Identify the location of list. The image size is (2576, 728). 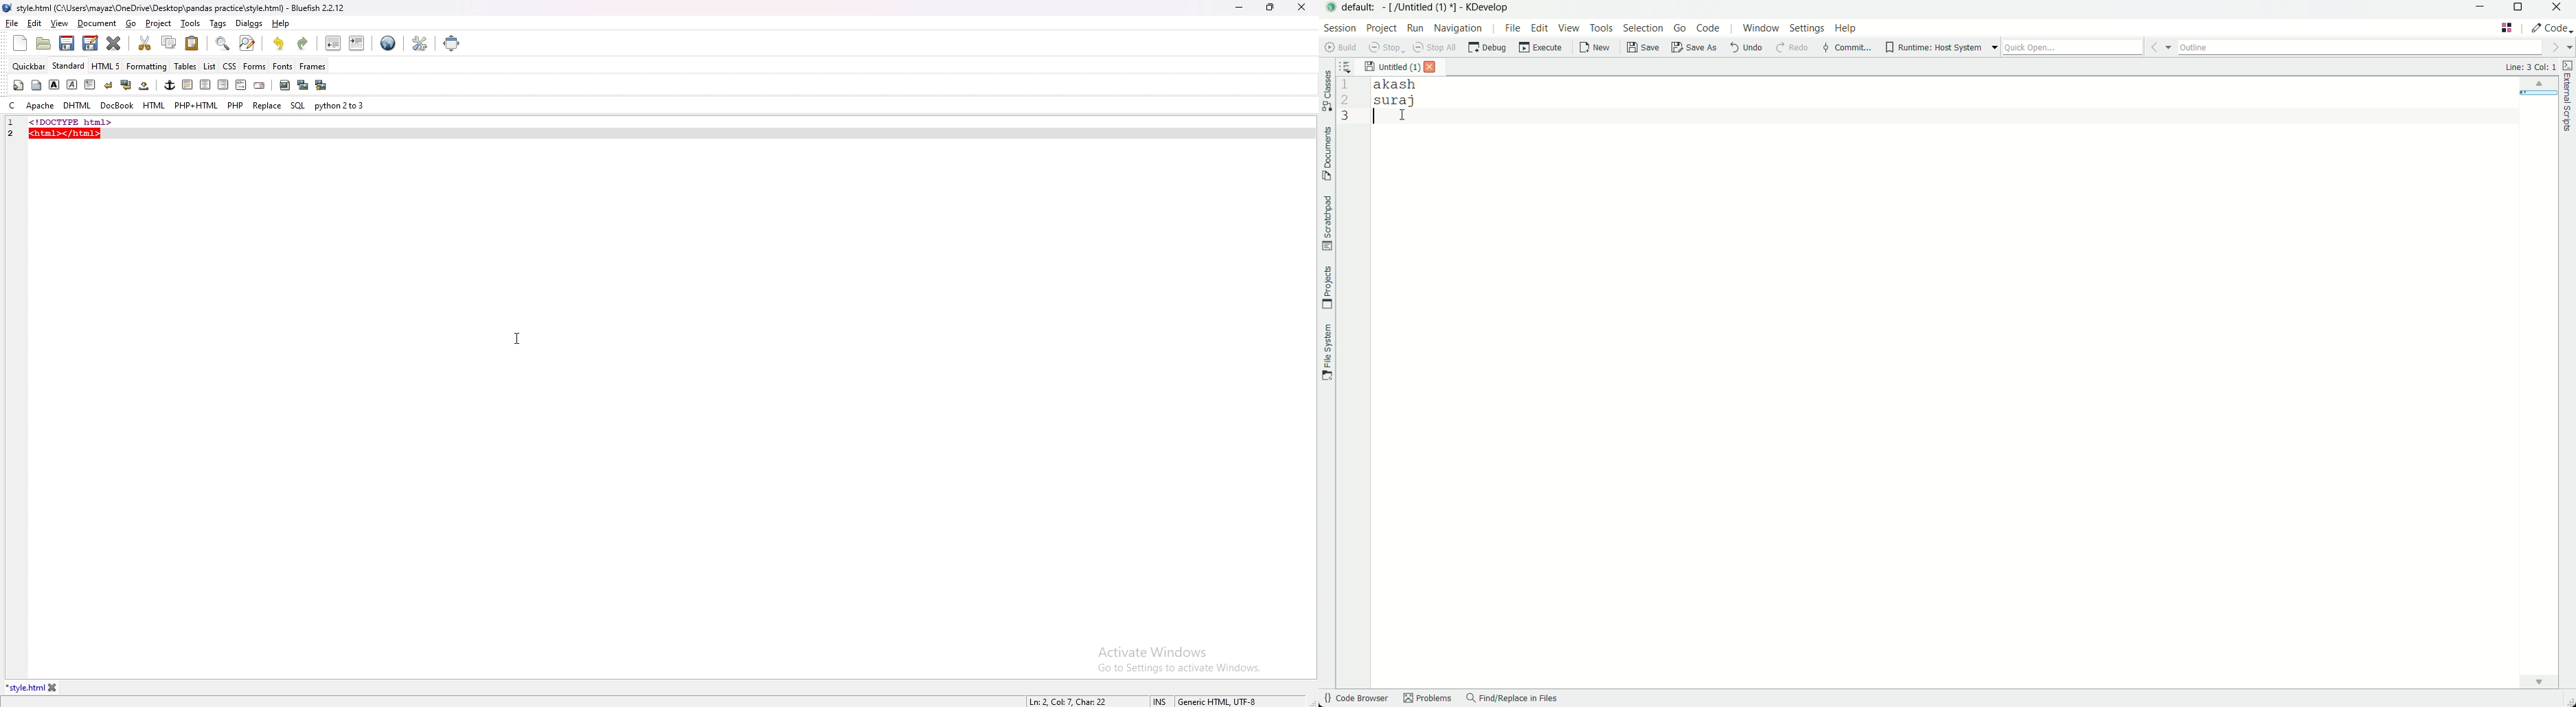
(209, 65).